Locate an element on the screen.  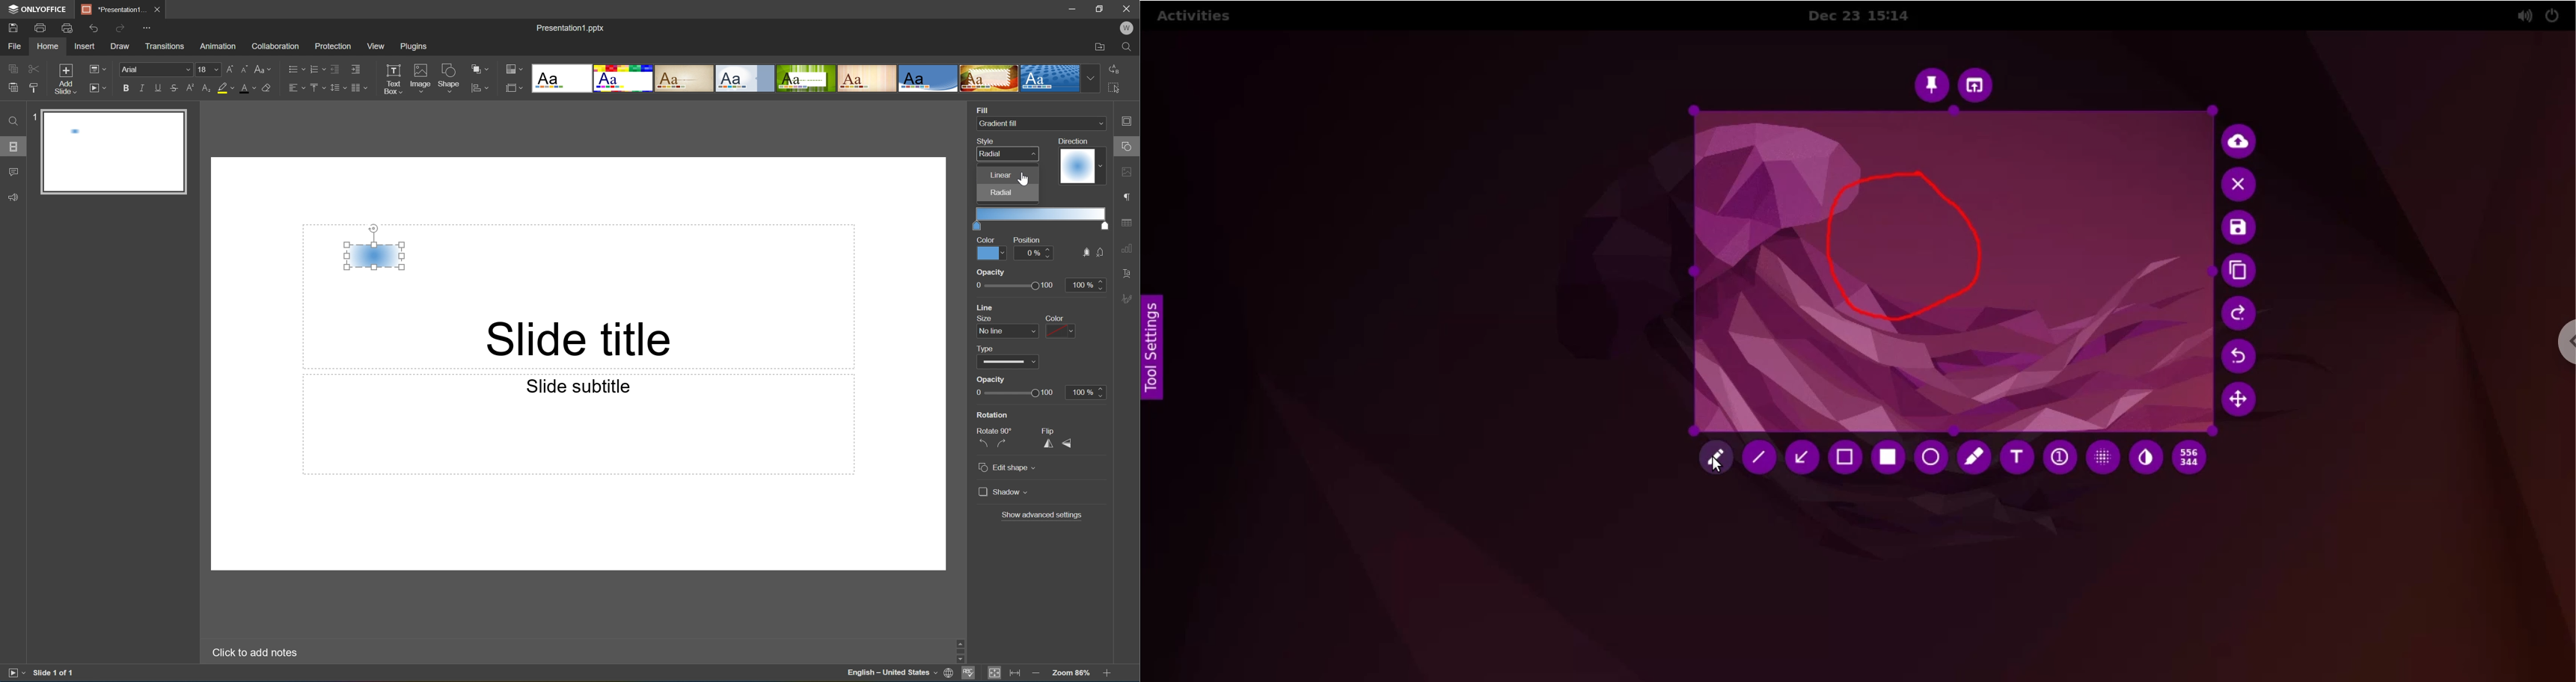
Collaboration is located at coordinates (274, 45).